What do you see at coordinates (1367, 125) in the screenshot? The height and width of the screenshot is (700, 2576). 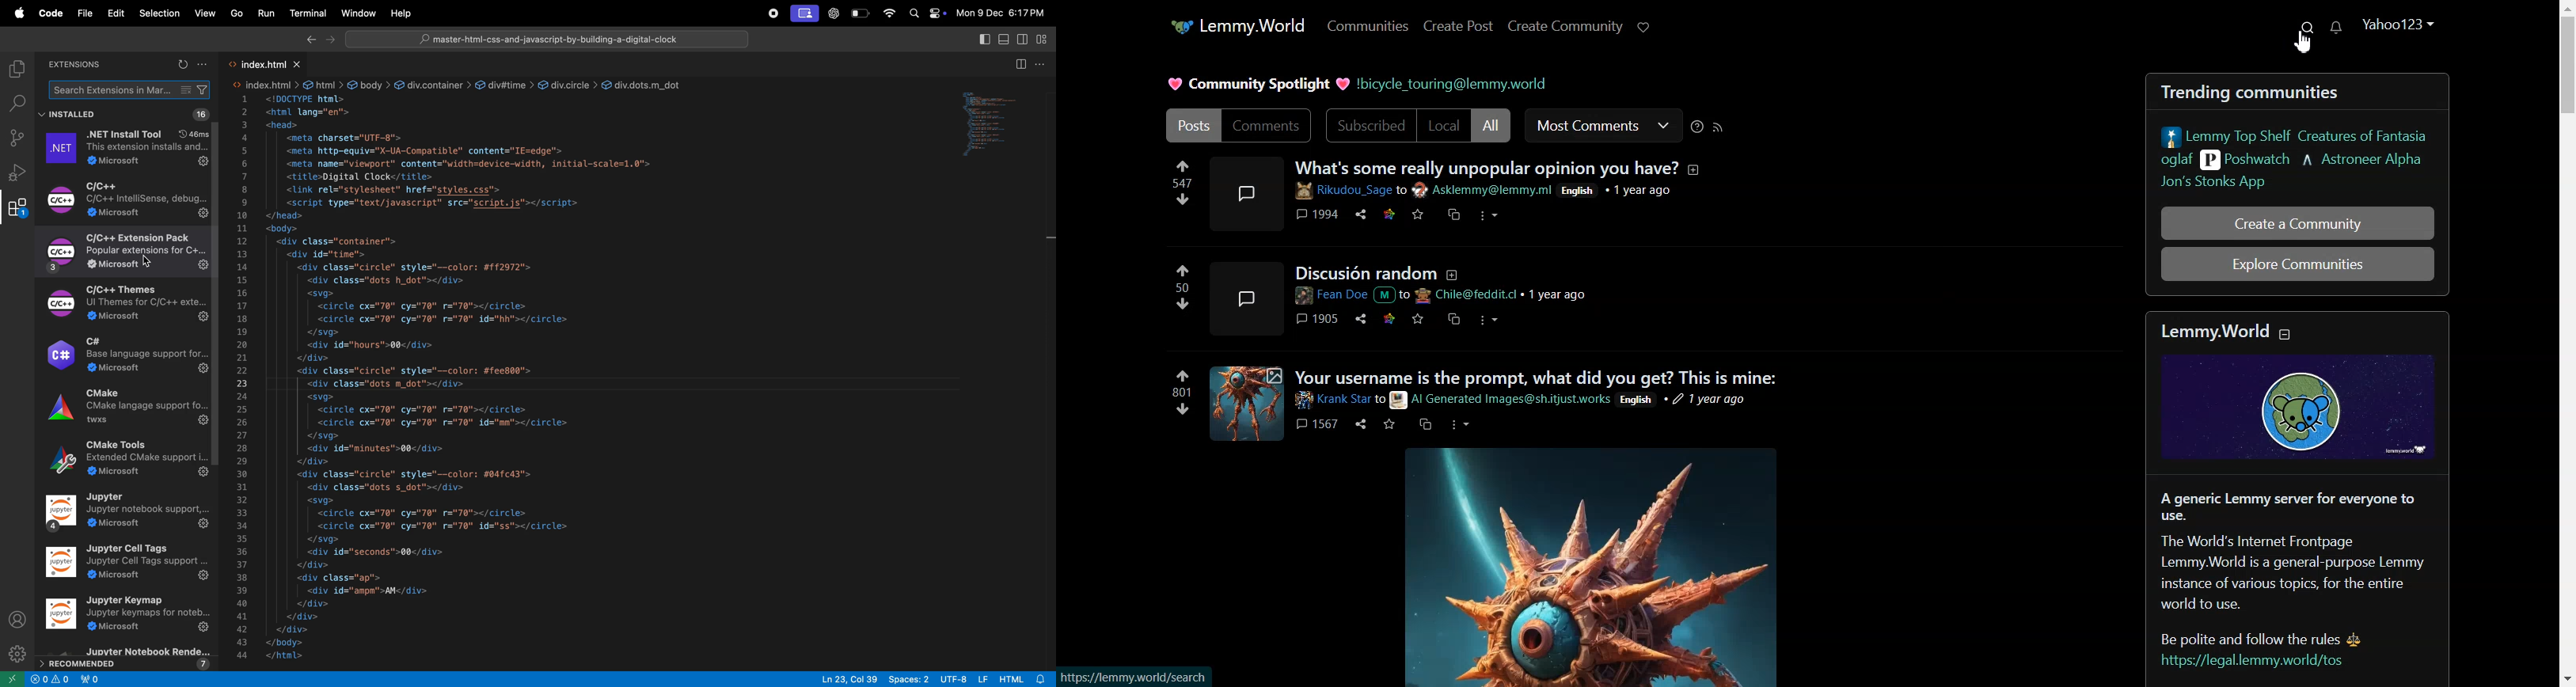 I see `Subscribed` at bounding box center [1367, 125].